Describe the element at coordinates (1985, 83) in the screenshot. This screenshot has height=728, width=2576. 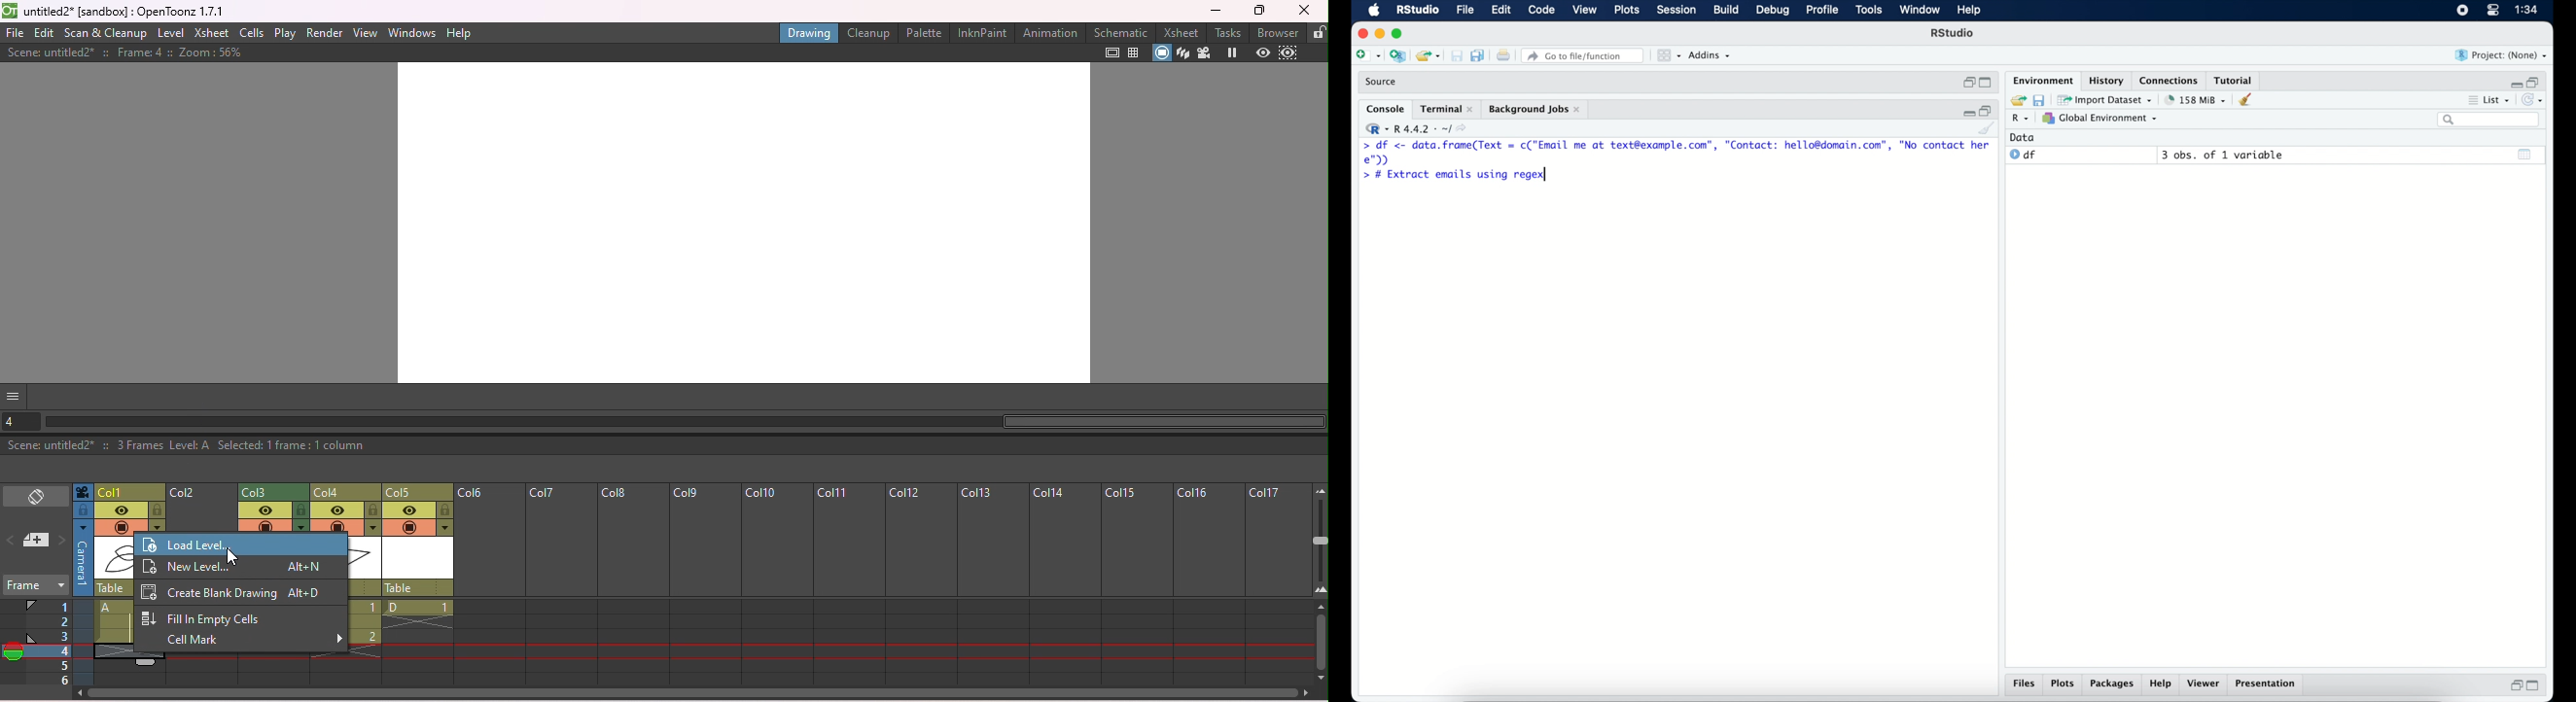
I see `maximize` at that location.